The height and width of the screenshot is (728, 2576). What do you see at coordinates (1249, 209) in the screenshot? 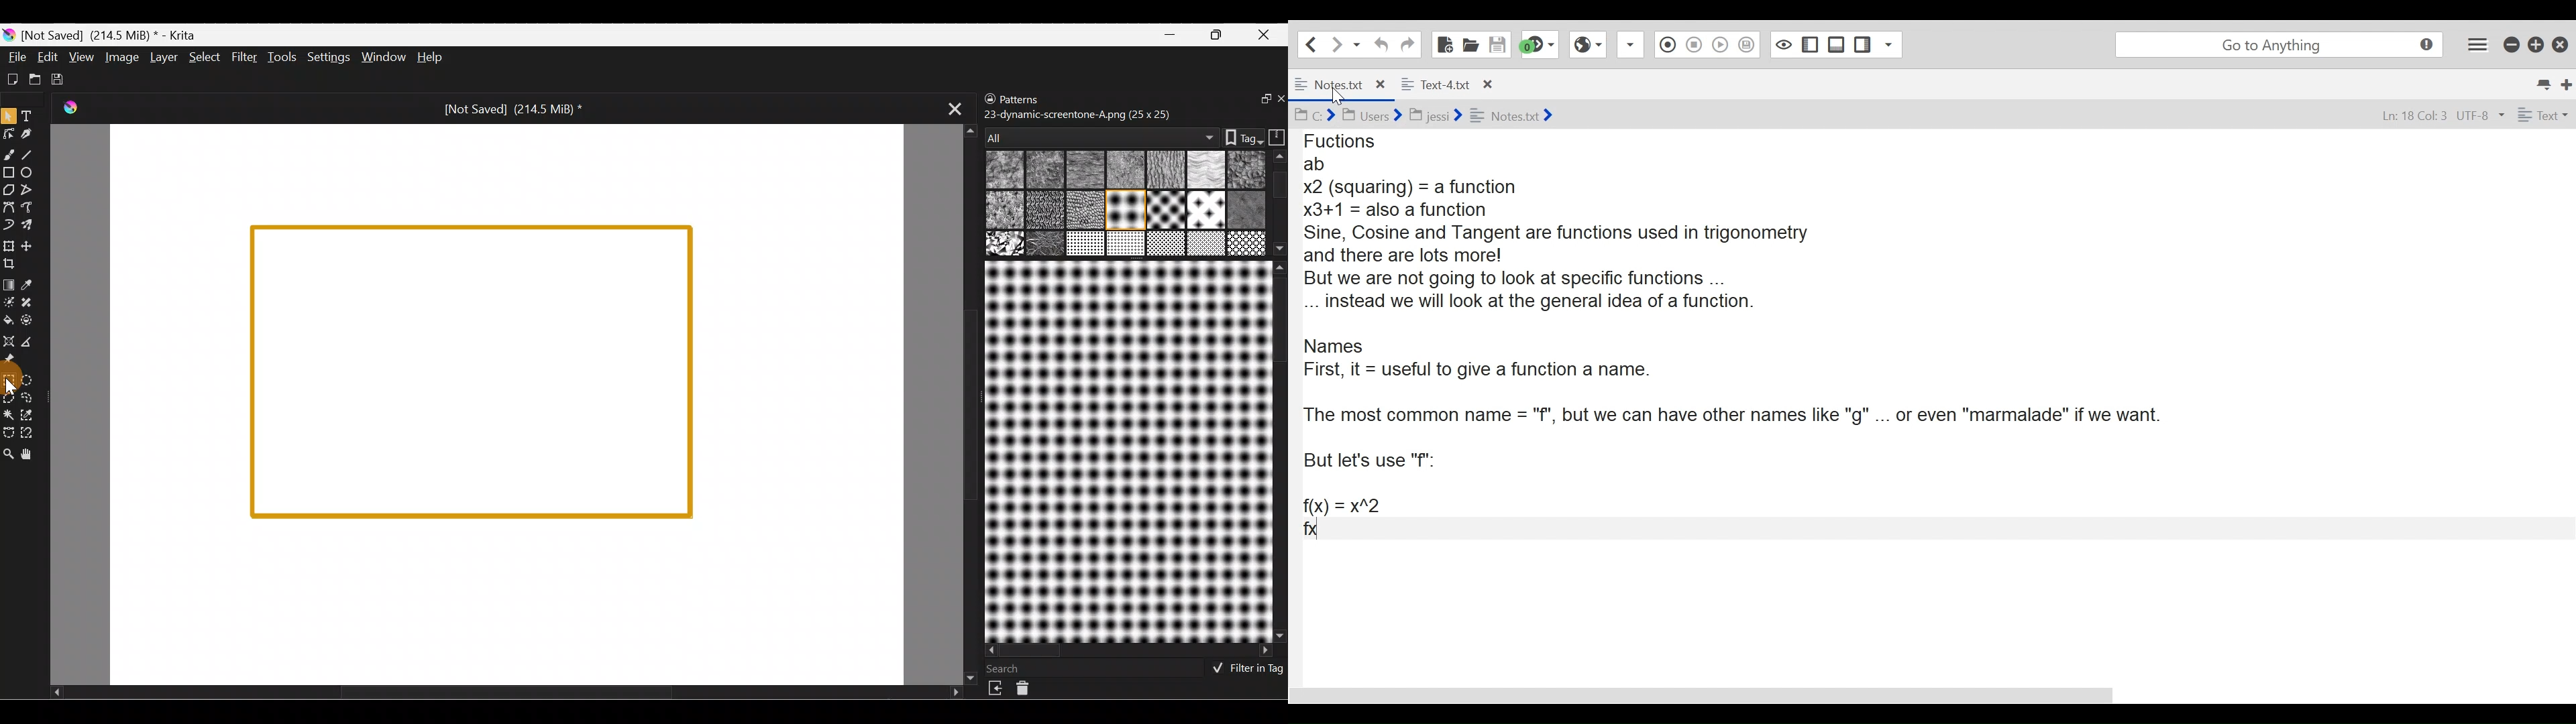
I see `13 drawed_swirl.png` at bounding box center [1249, 209].